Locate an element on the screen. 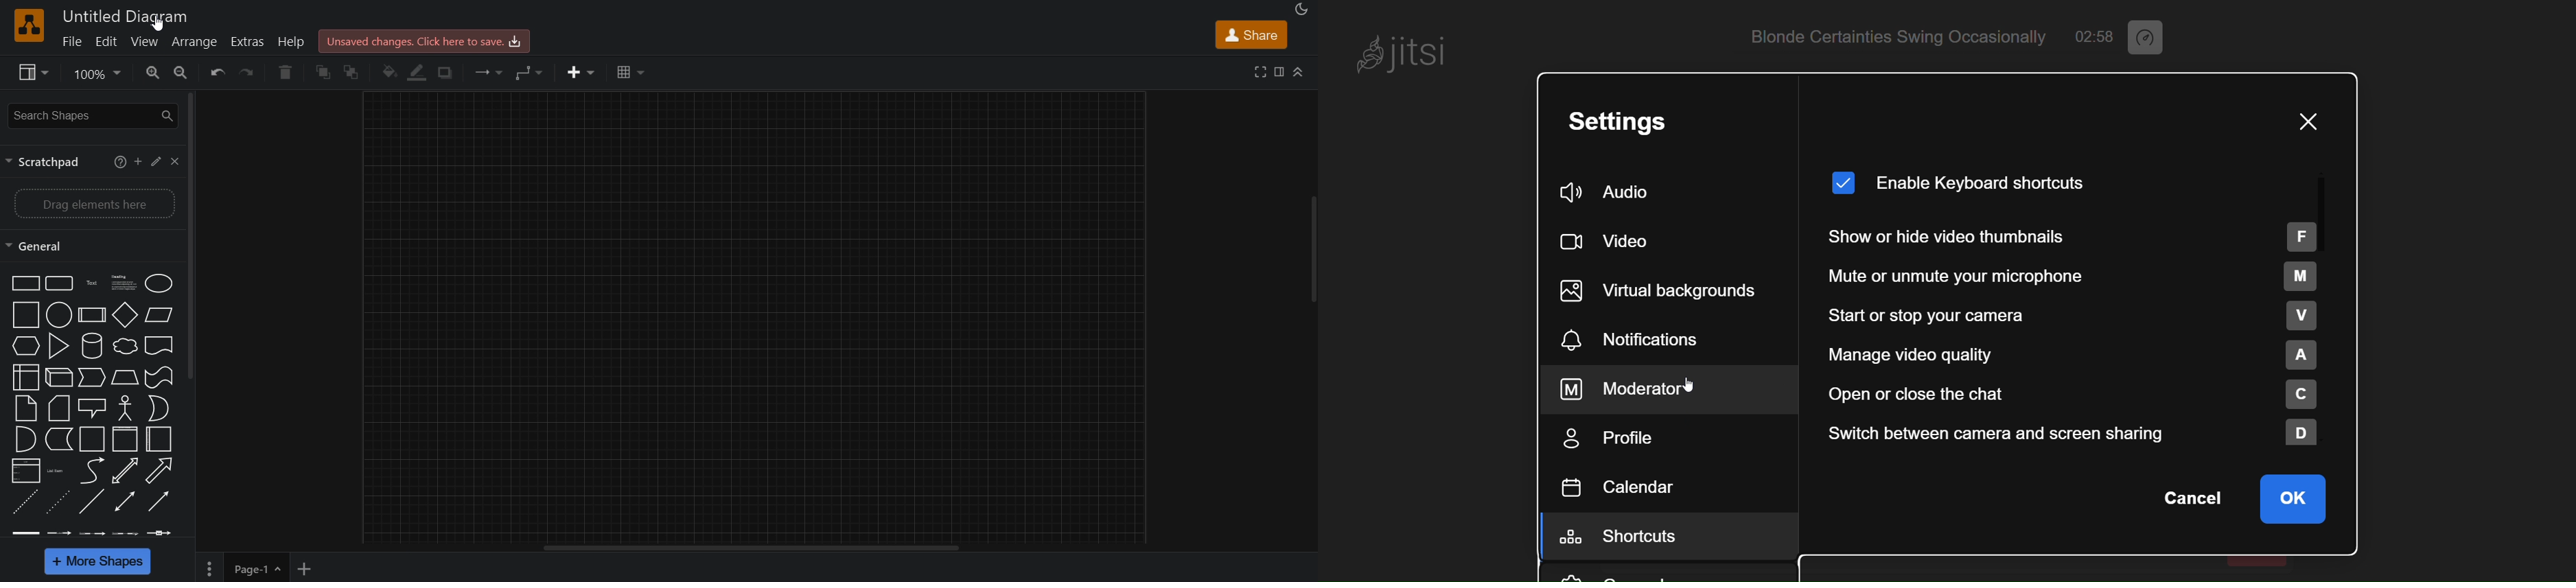 The image size is (2576, 588). ok is located at coordinates (2294, 497).